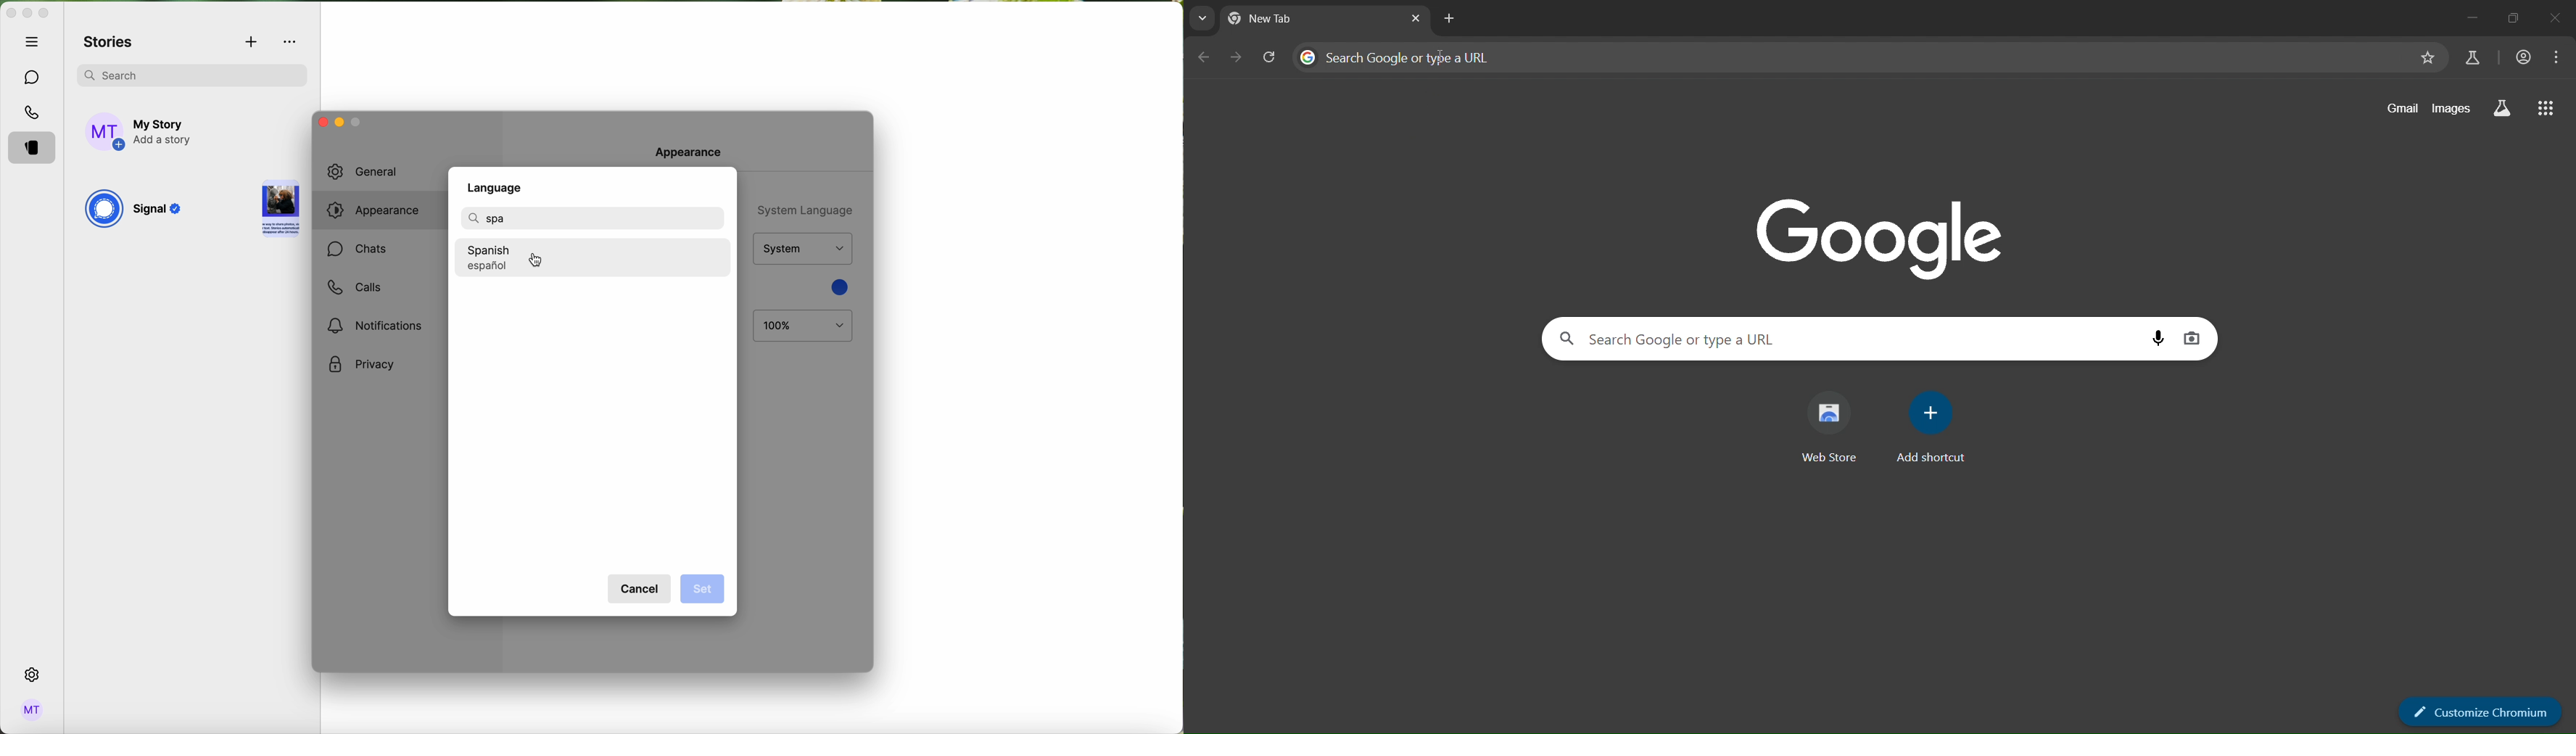 The image size is (2576, 756). Describe the element at coordinates (641, 589) in the screenshot. I see `cancel button` at that location.